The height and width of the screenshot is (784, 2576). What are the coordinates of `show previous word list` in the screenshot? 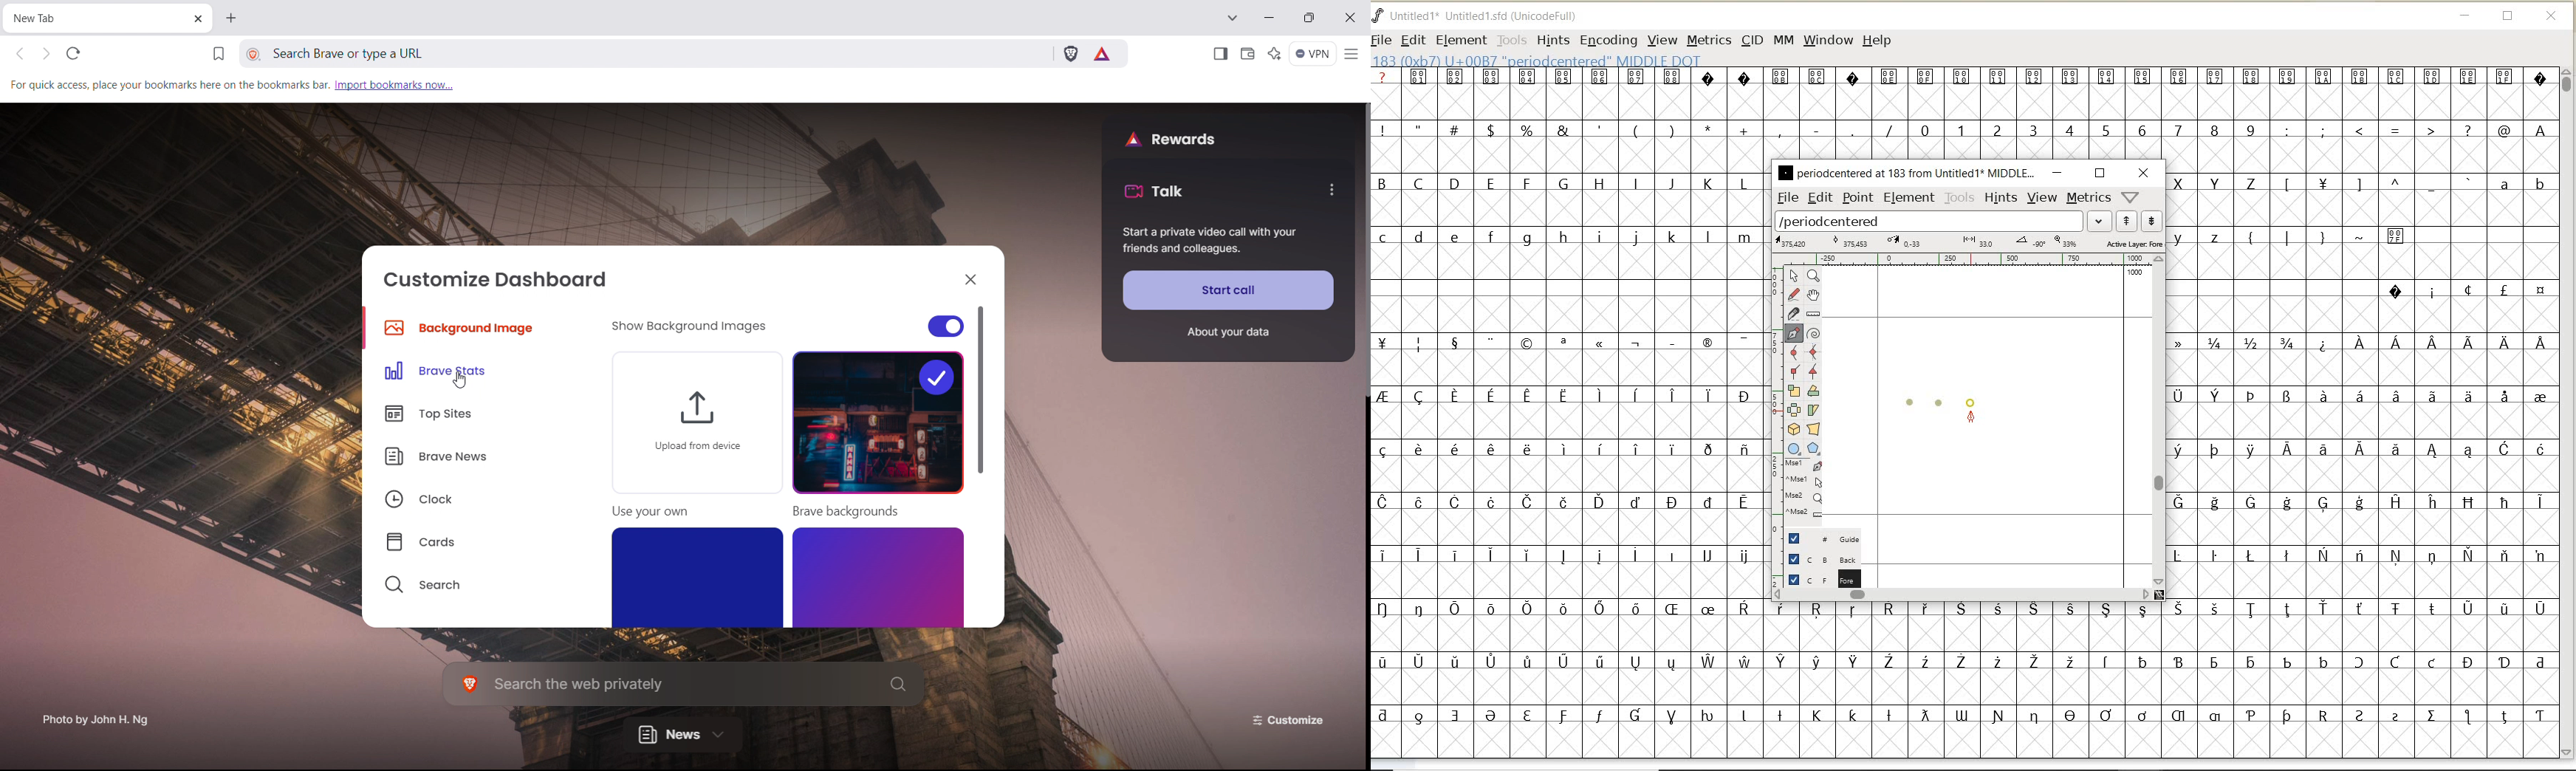 It's located at (2128, 222).